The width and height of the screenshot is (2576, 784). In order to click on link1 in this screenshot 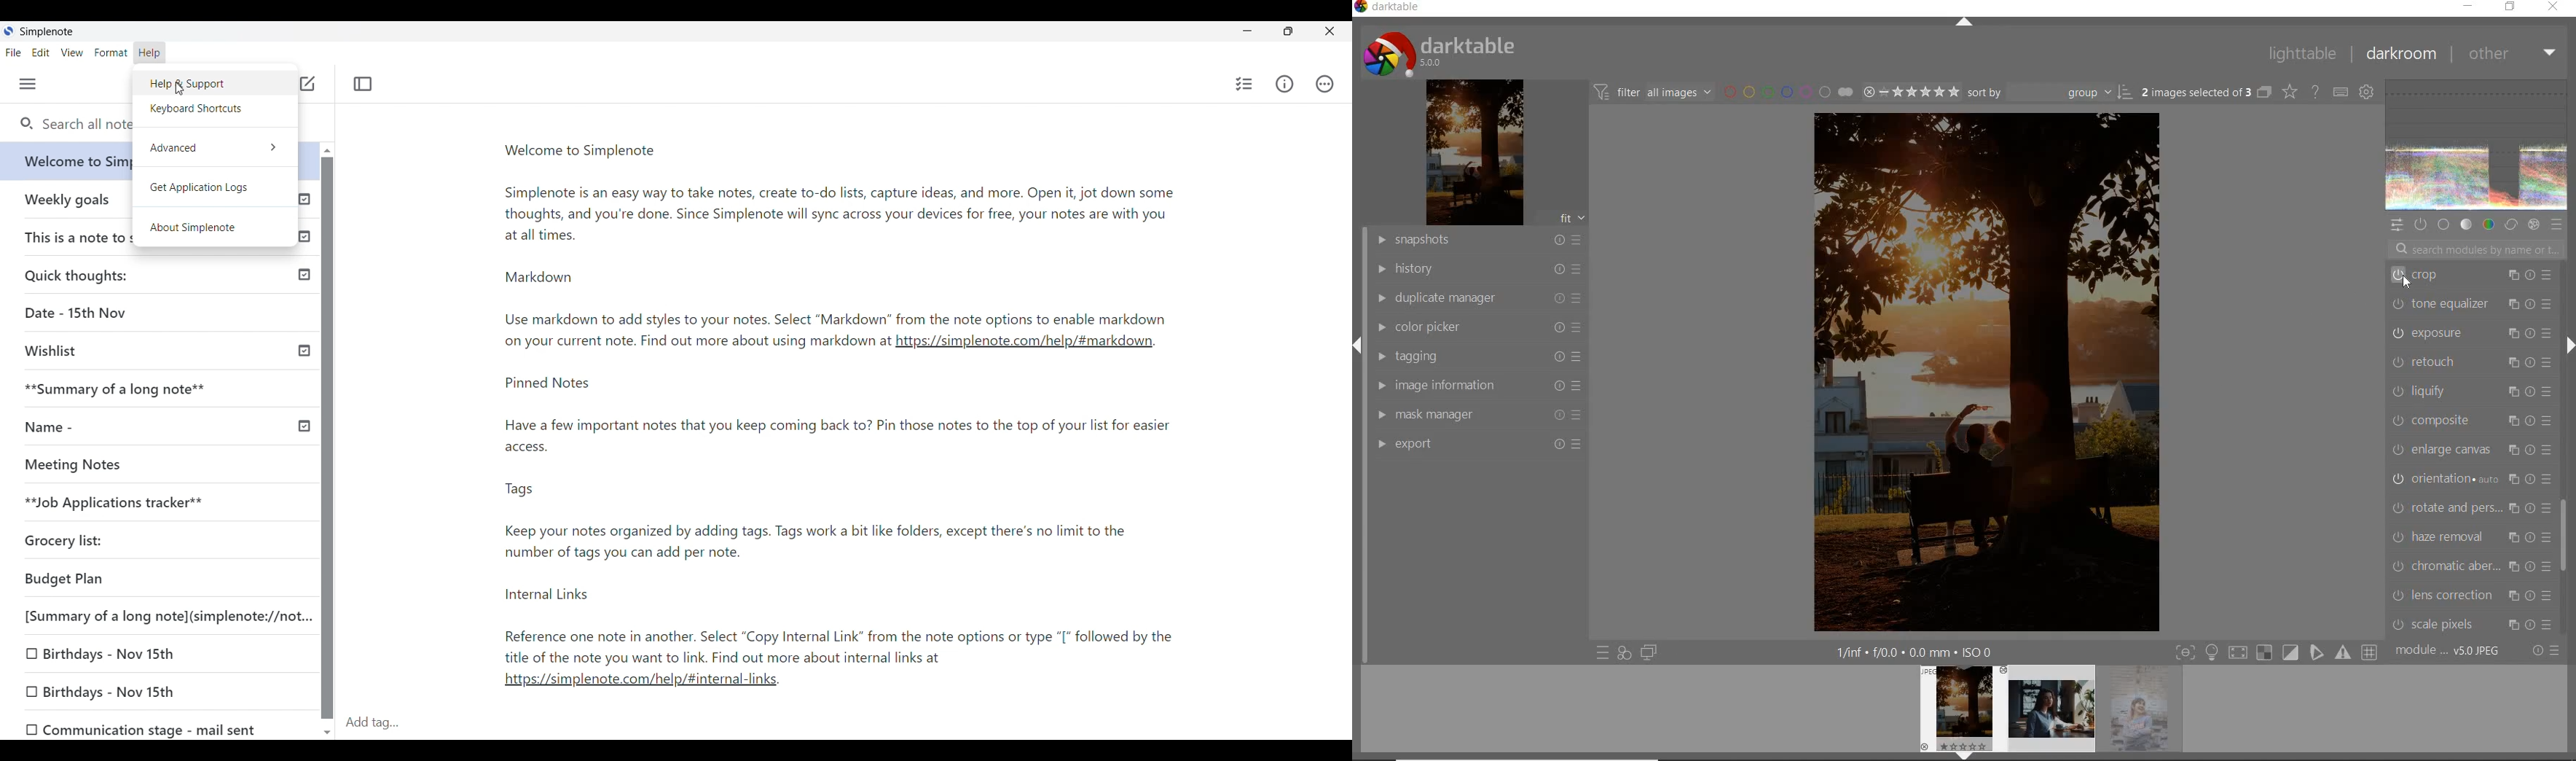, I will do `click(1025, 342)`.